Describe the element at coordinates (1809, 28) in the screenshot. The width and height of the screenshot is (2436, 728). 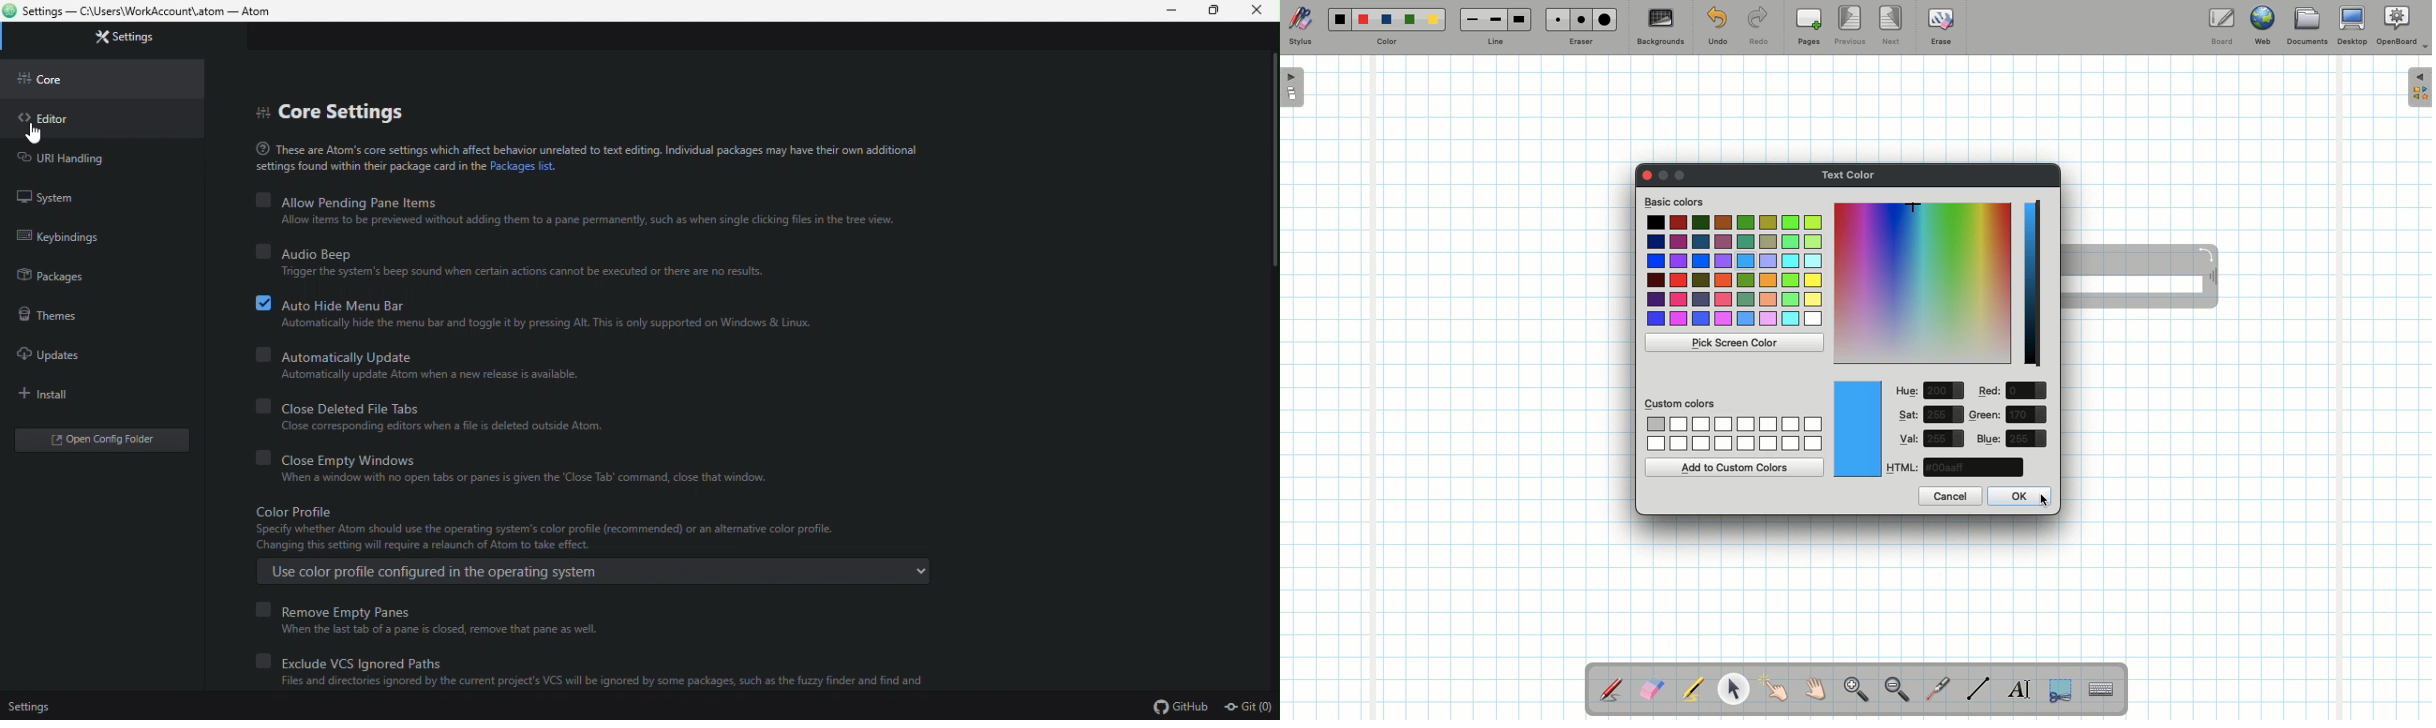
I see `Pages` at that location.